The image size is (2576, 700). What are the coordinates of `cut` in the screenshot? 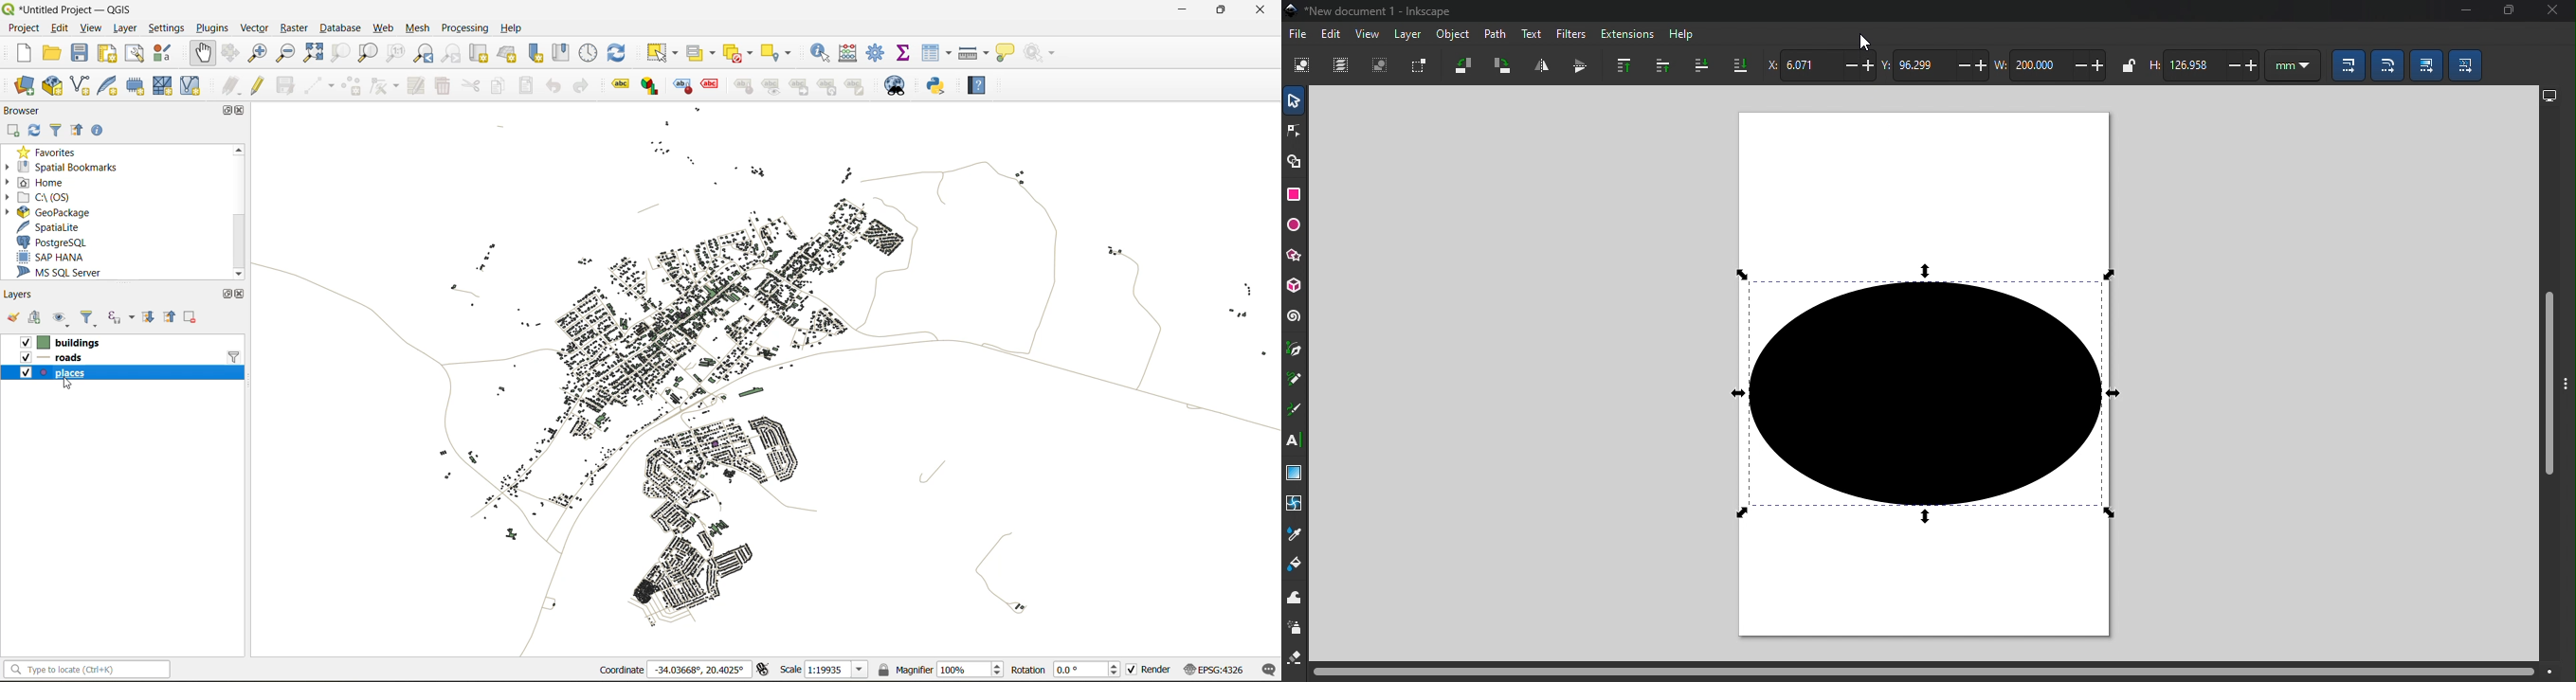 It's located at (472, 85).